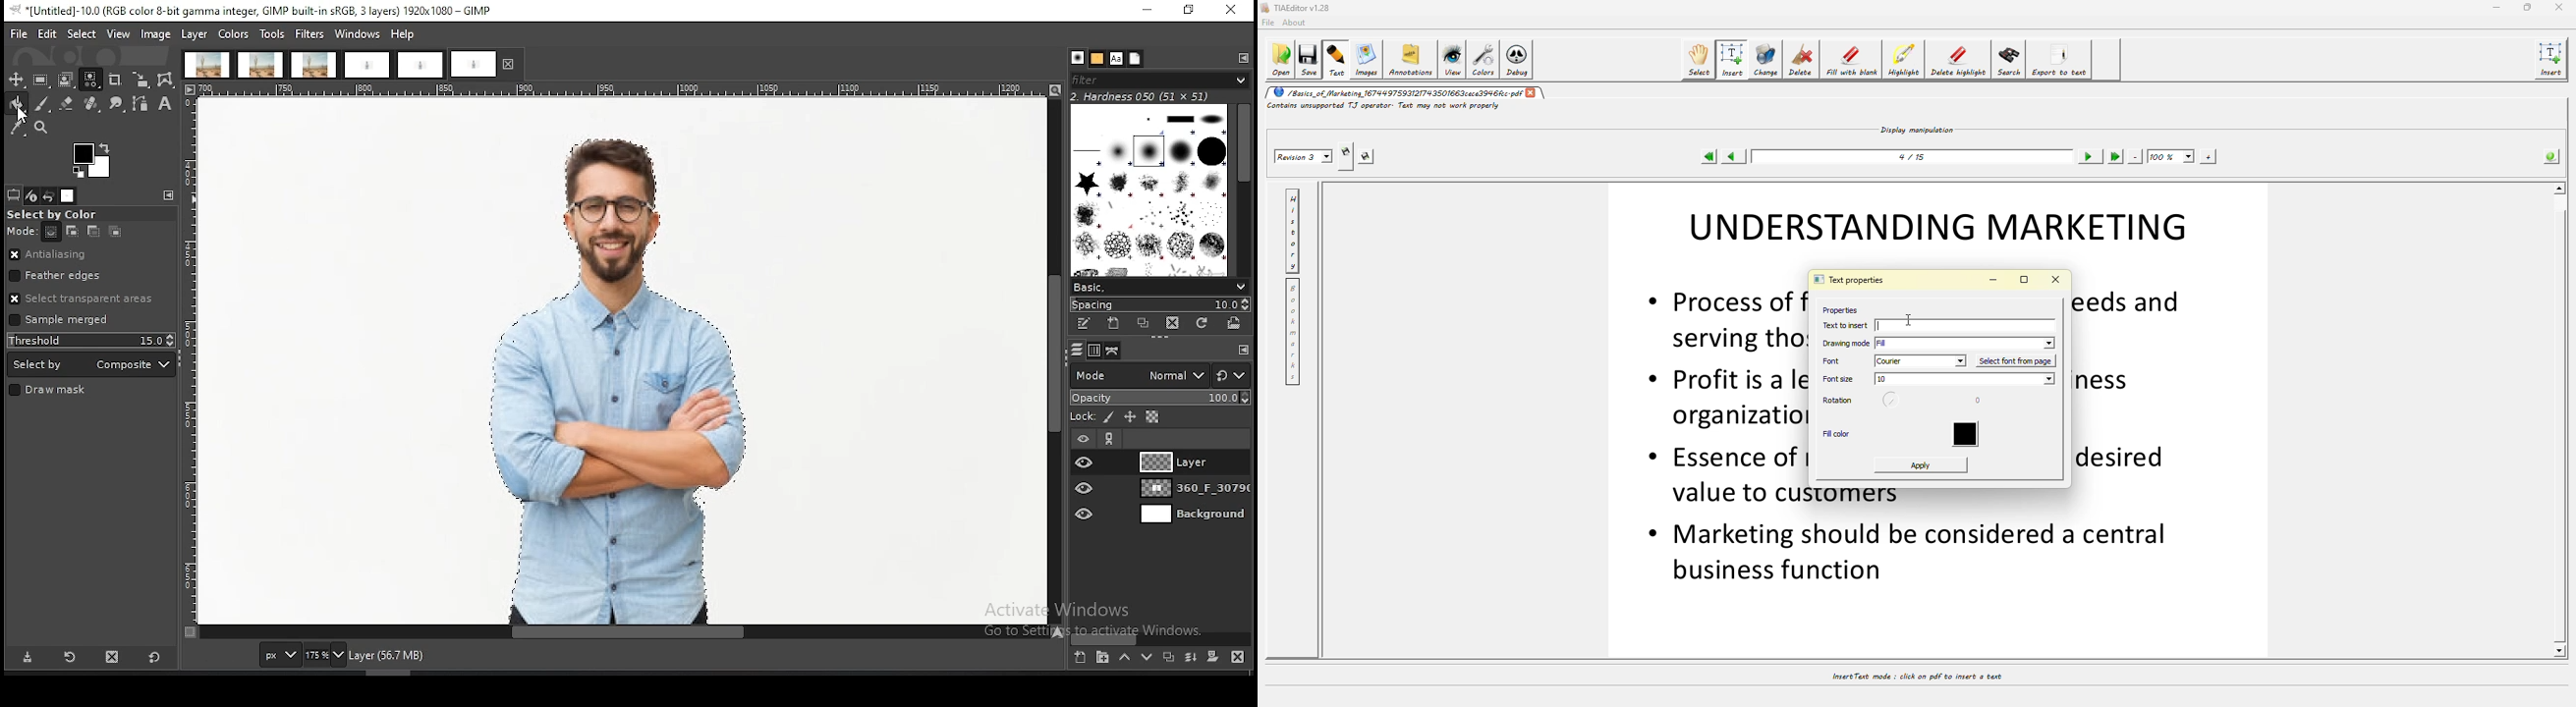 The width and height of the screenshot is (2576, 728). I want to click on layer, so click(195, 34).